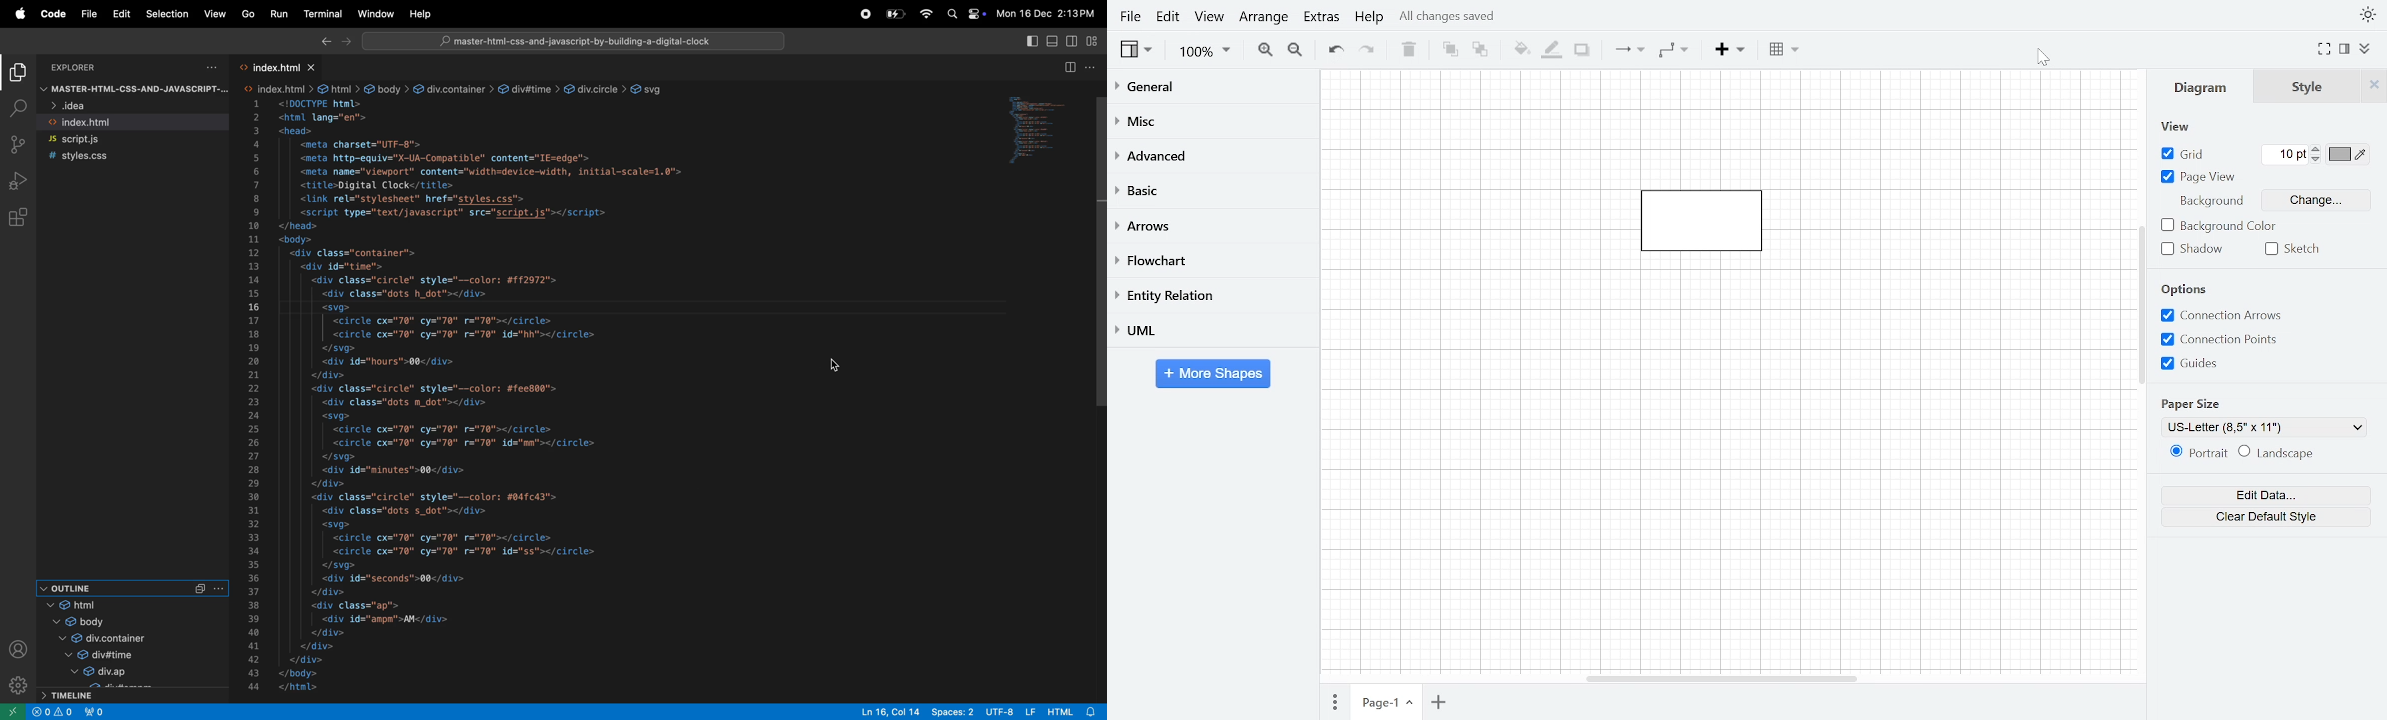 This screenshot has width=2408, height=728. What do you see at coordinates (1722, 681) in the screenshot?
I see `Horizontal scrollbar` at bounding box center [1722, 681].